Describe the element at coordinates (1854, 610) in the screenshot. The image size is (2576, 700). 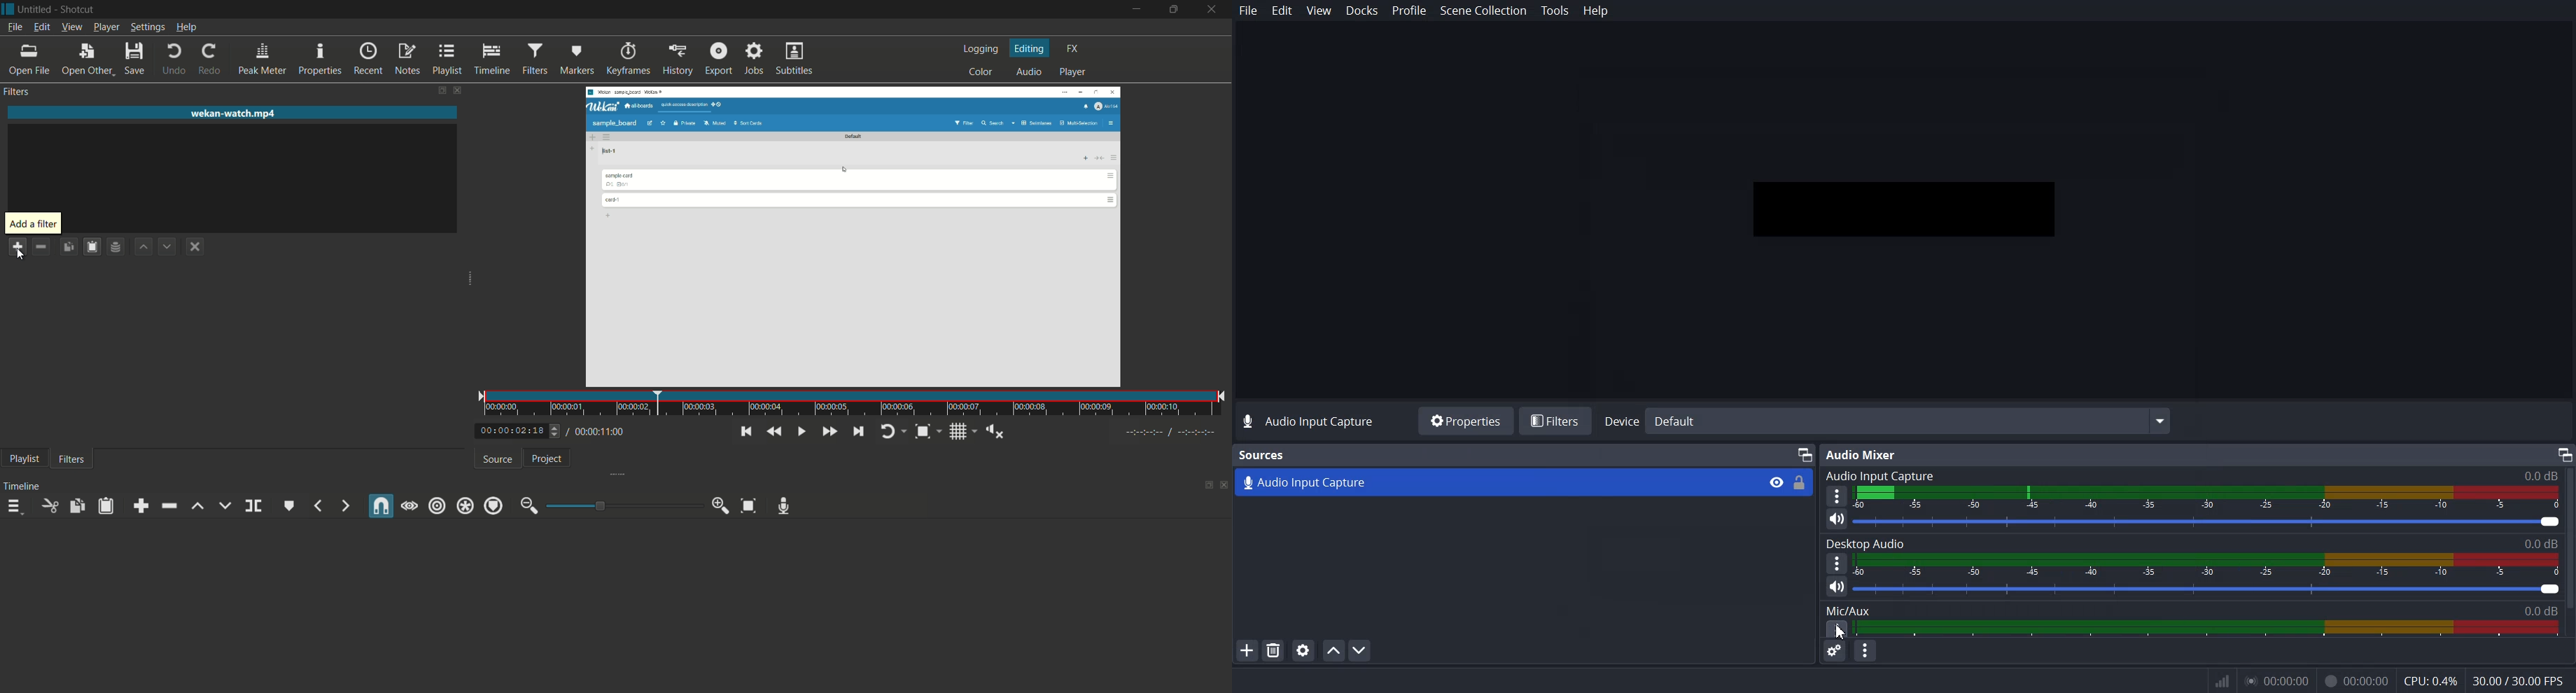
I see `Mic/Aux` at that location.